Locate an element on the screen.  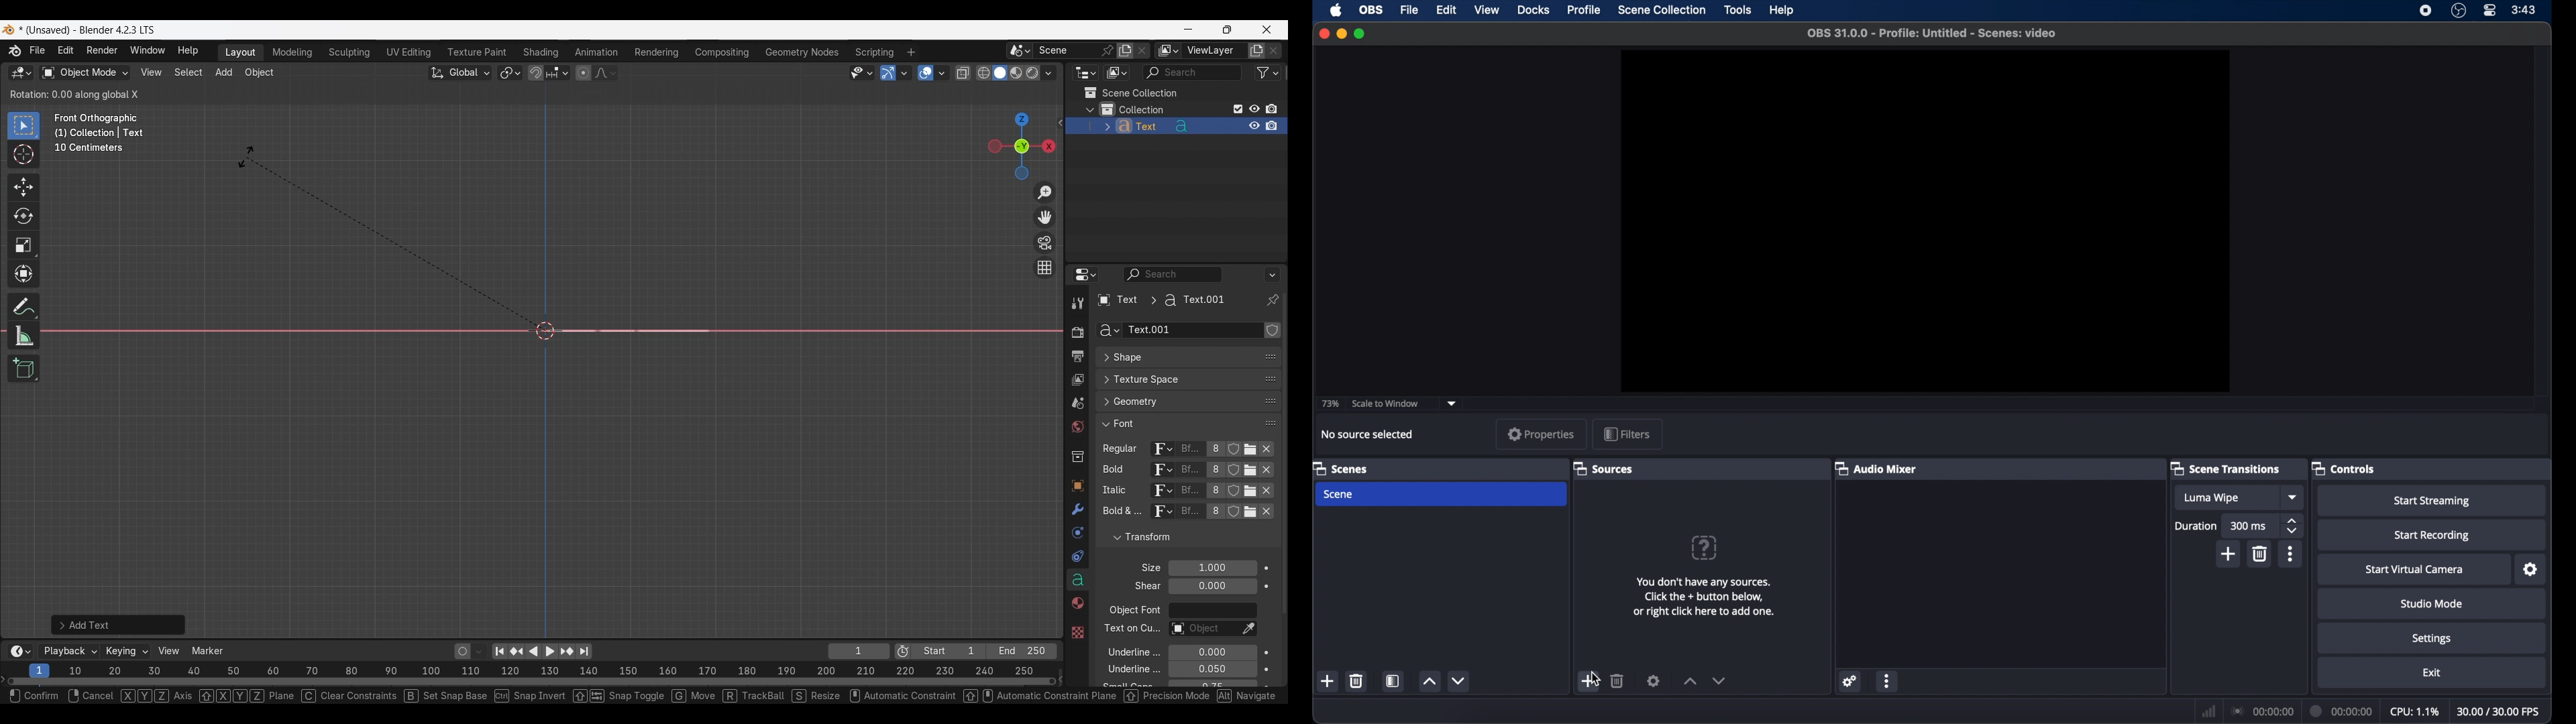
start streaming is located at coordinates (2432, 501).